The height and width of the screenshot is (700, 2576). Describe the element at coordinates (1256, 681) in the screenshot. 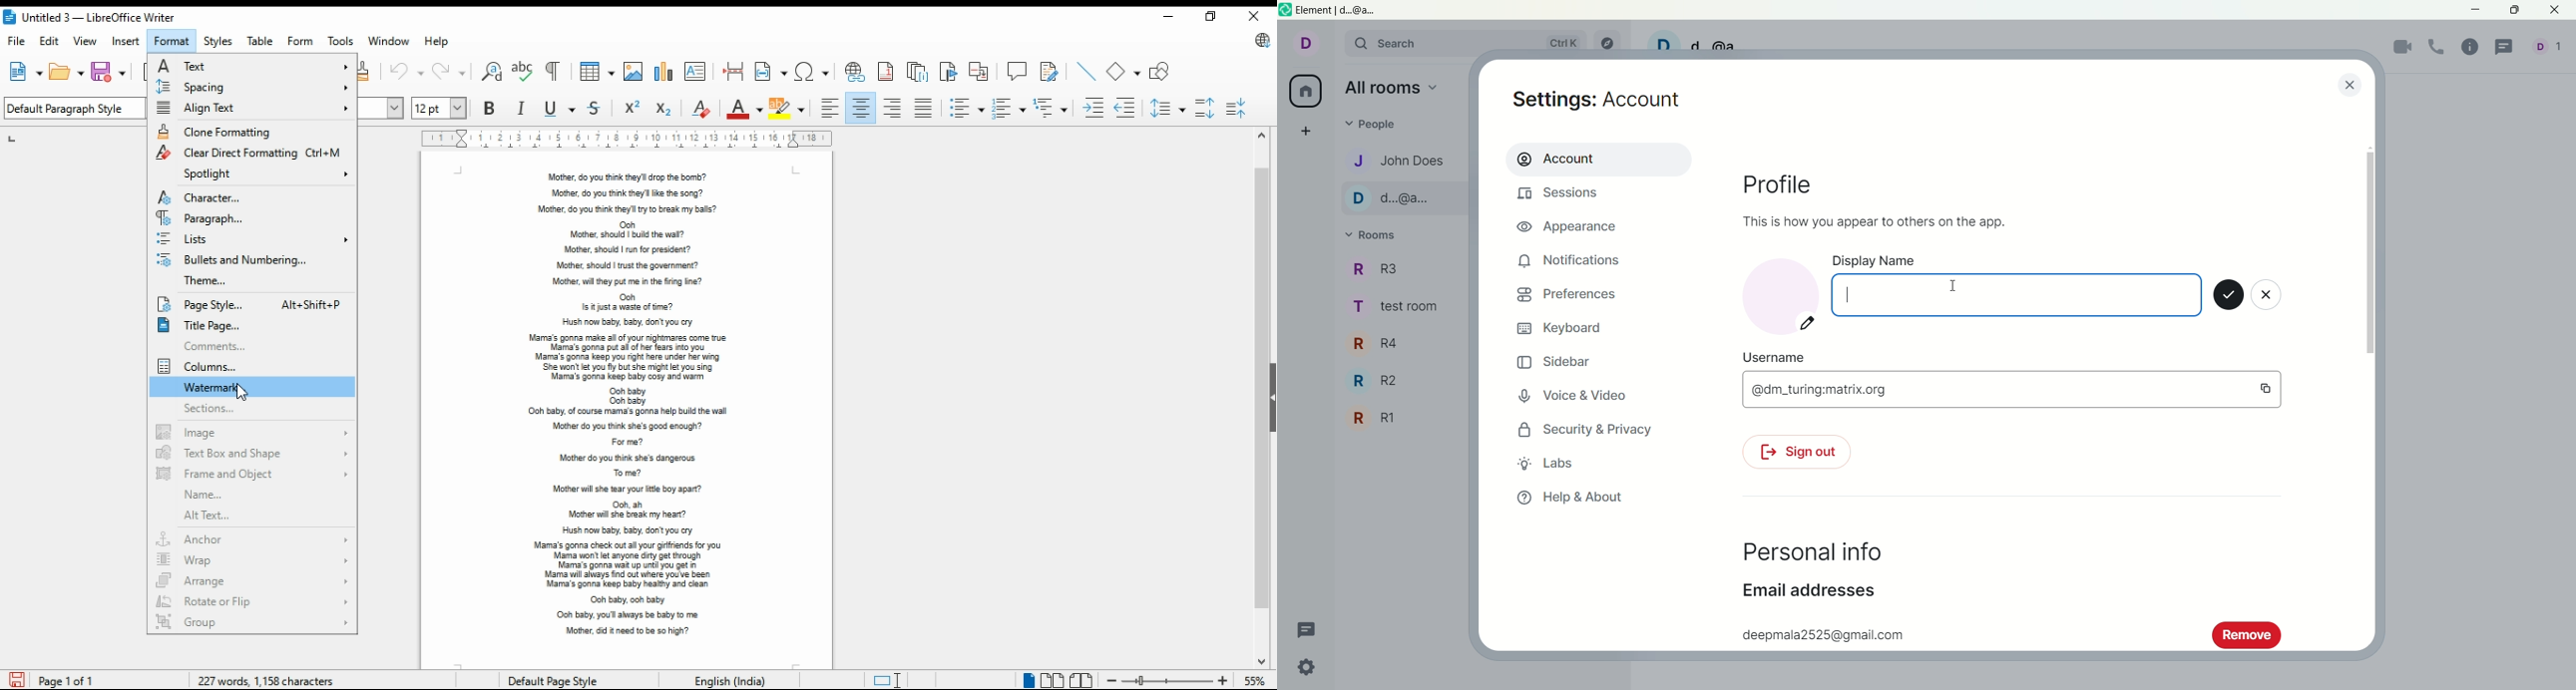

I see `zoom factor` at that location.